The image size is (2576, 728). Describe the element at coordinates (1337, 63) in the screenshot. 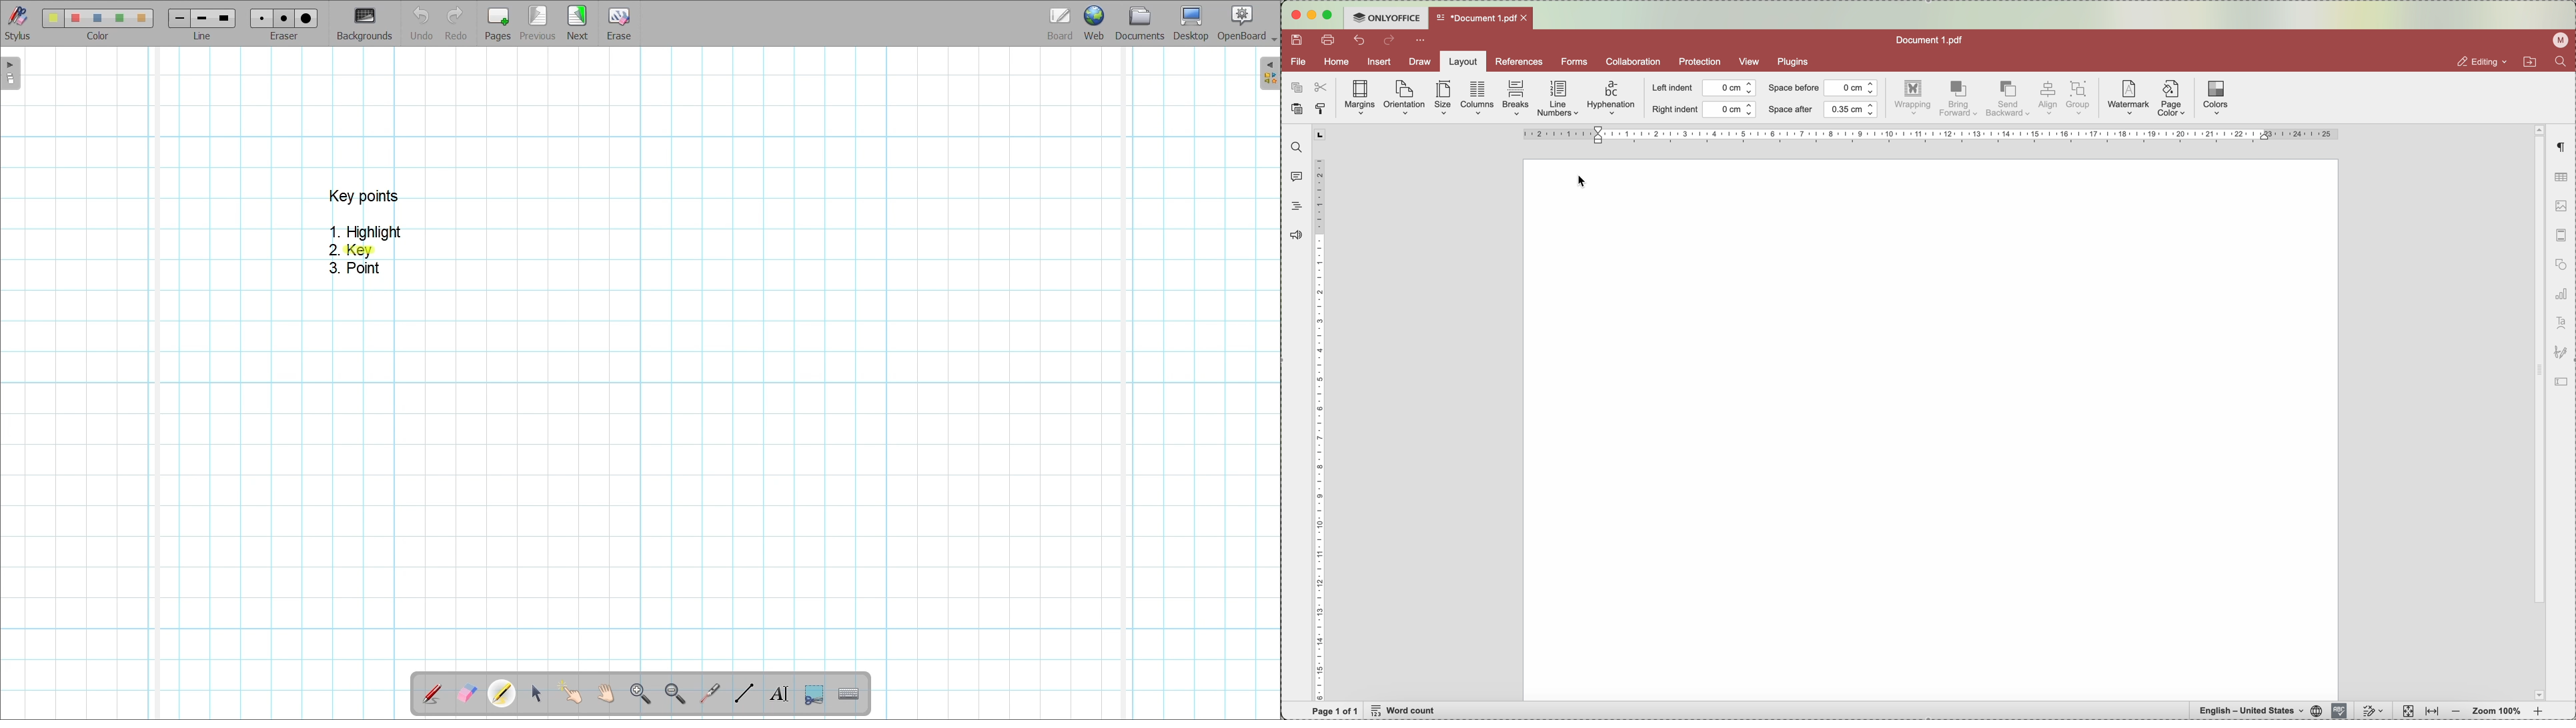

I see `home` at that location.